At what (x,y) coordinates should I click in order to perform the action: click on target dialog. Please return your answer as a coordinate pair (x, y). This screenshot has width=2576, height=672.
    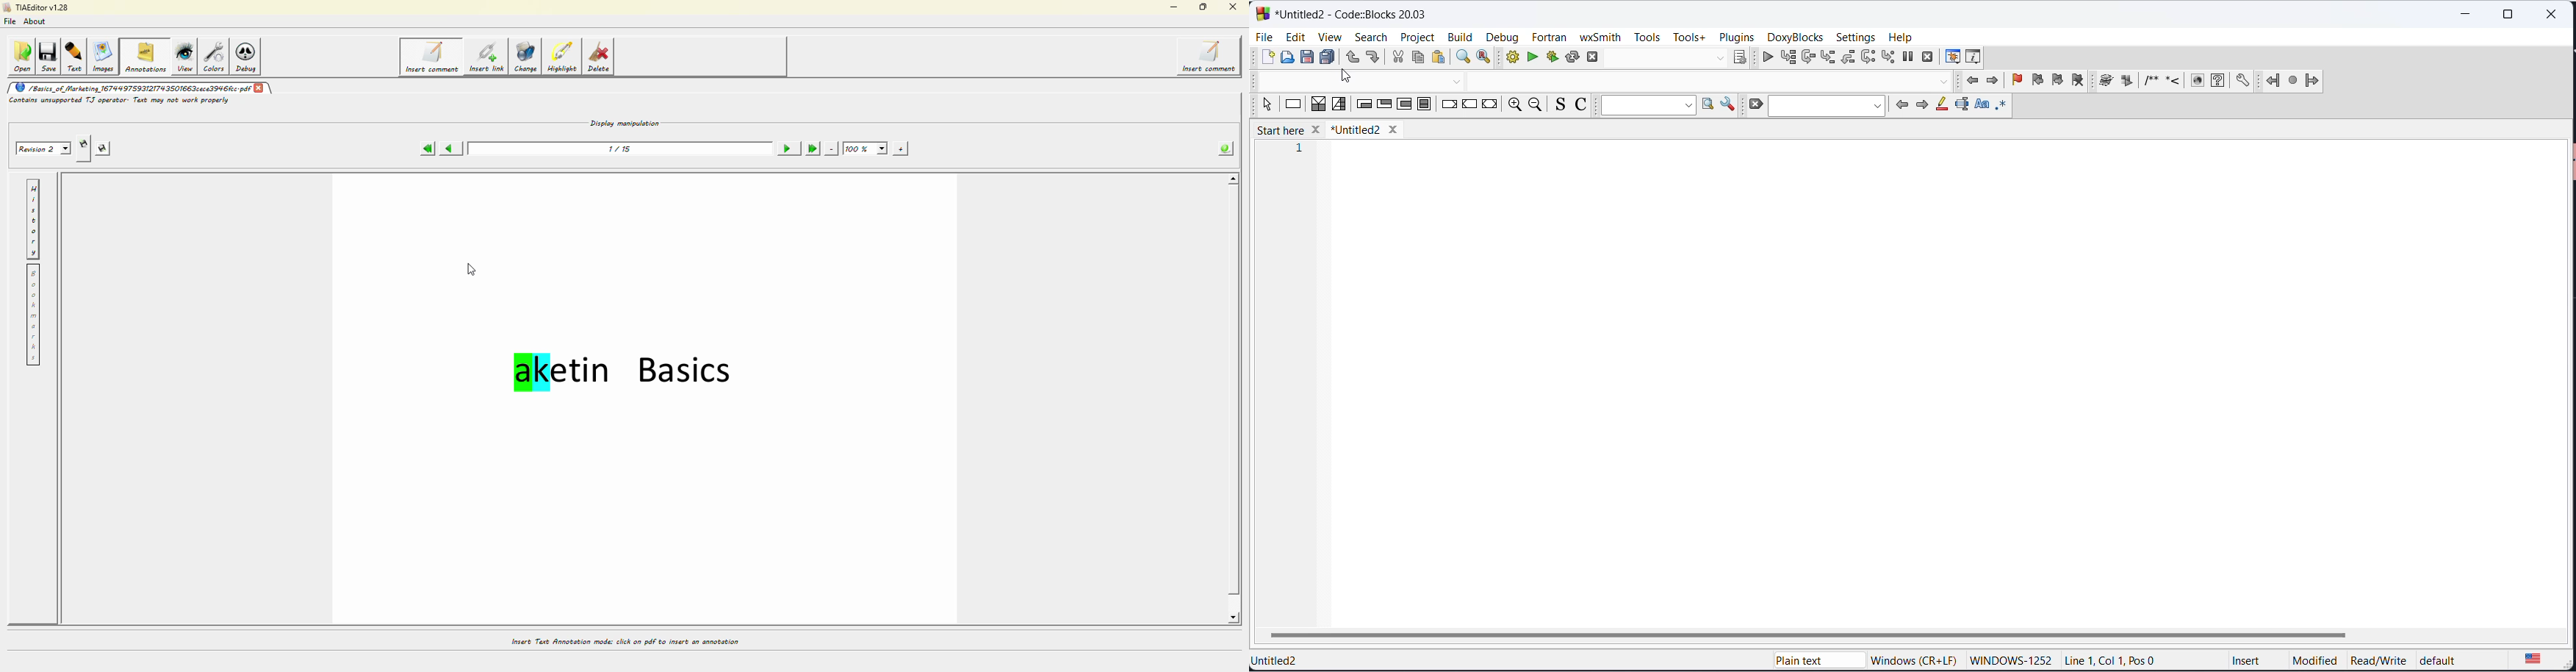
    Looking at the image, I should click on (1742, 59).